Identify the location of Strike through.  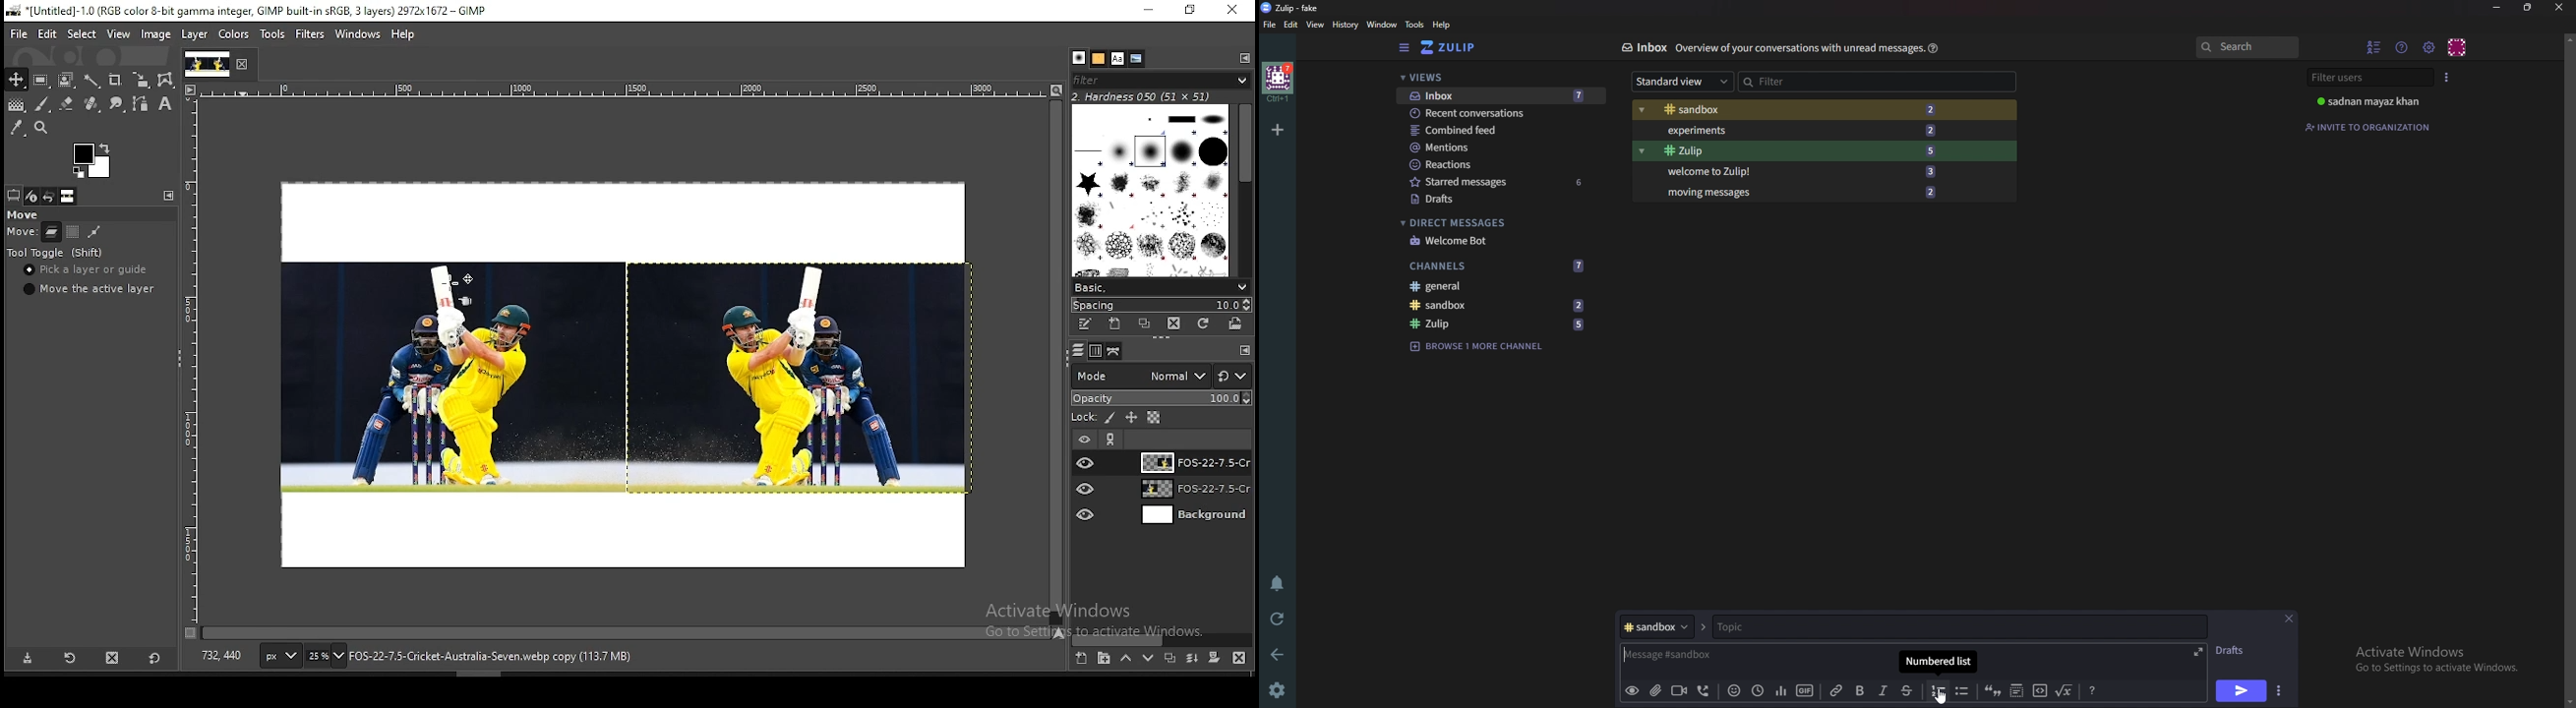
(1907, 691).